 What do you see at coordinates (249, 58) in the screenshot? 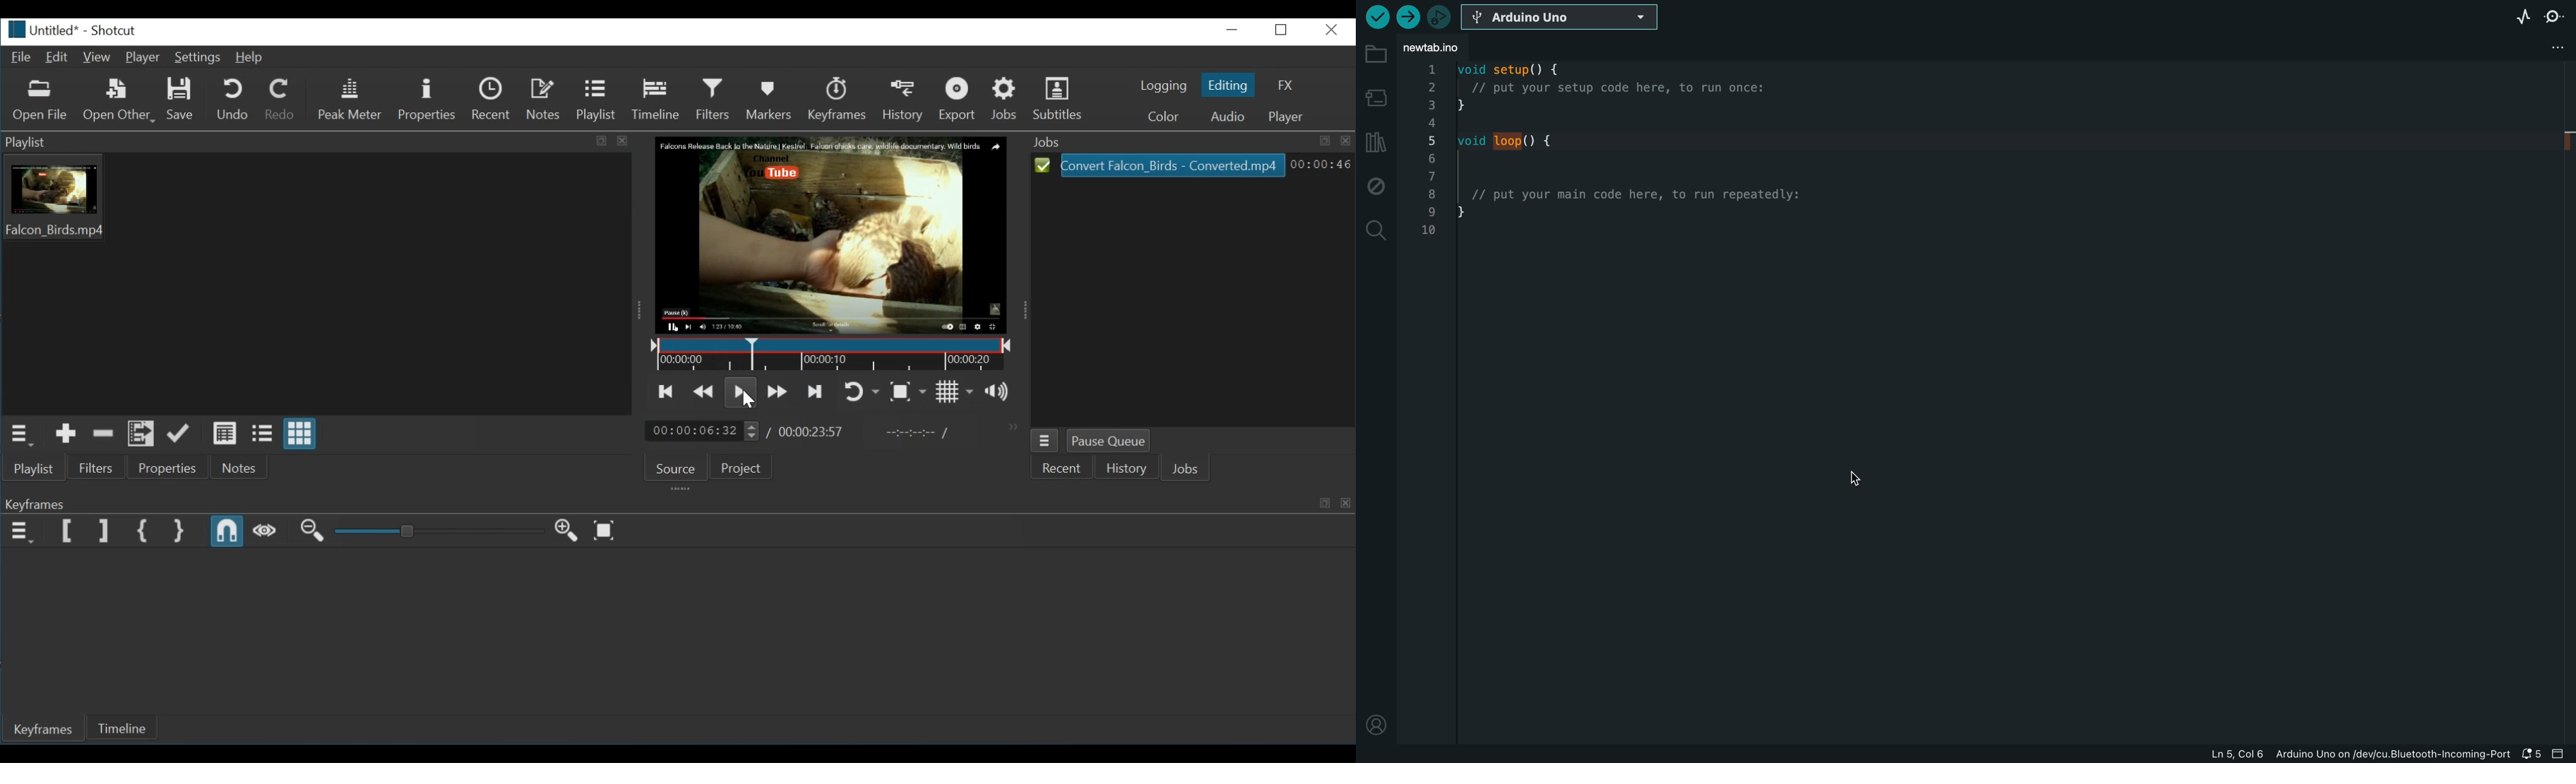
I see `Help` at bounding box center [249, 58].